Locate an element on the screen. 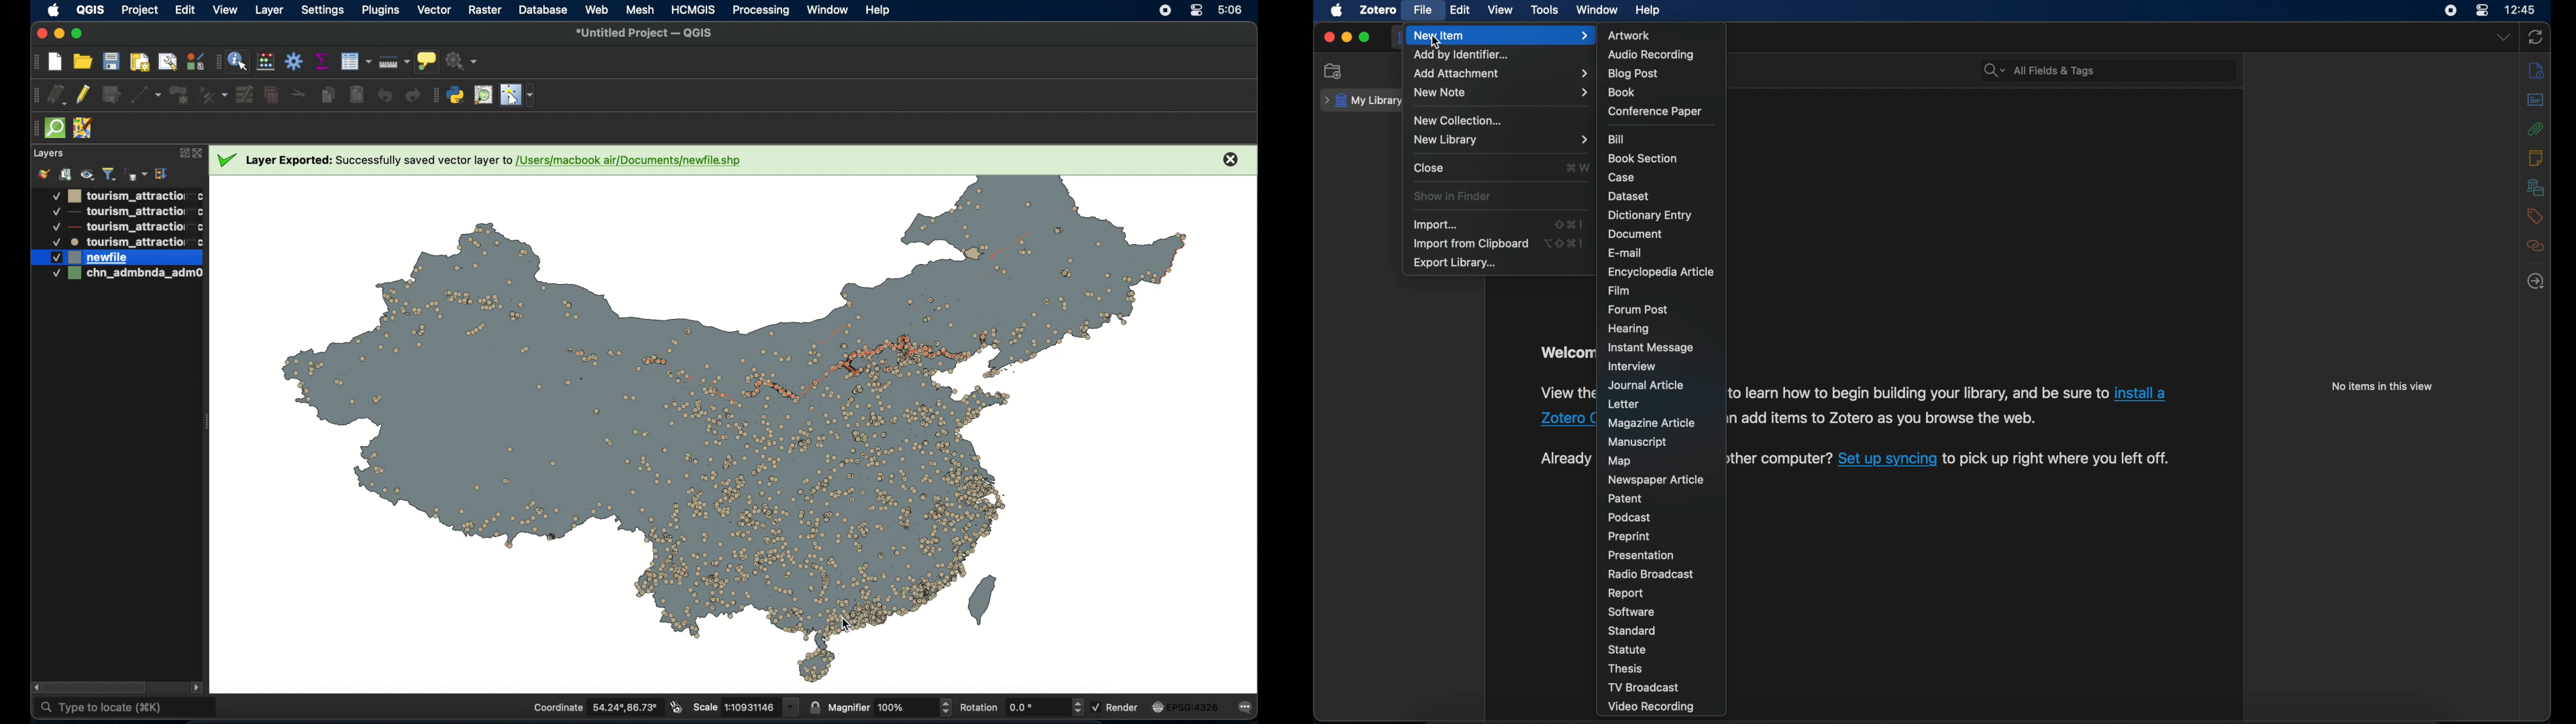 This screenshot has width=2576, height=728. thesis is located at coordinates (1623, 669).